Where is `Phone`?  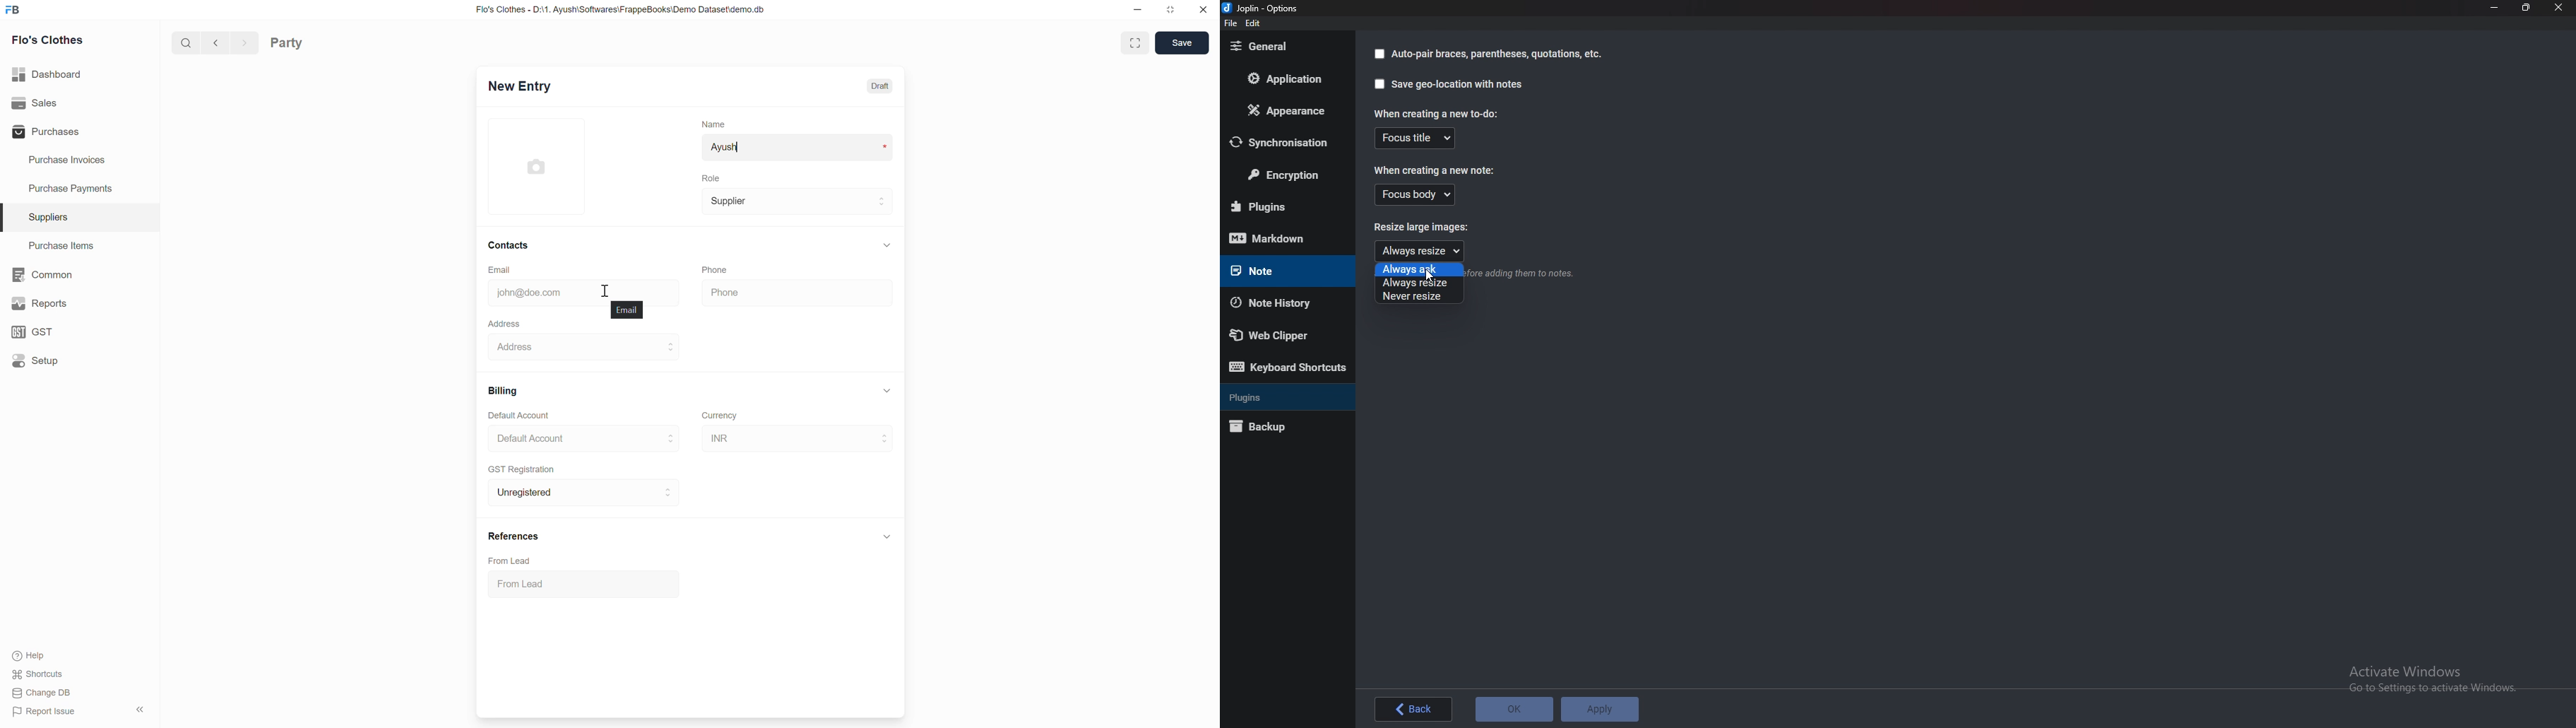 Phone is located at coordinates (797, 293).